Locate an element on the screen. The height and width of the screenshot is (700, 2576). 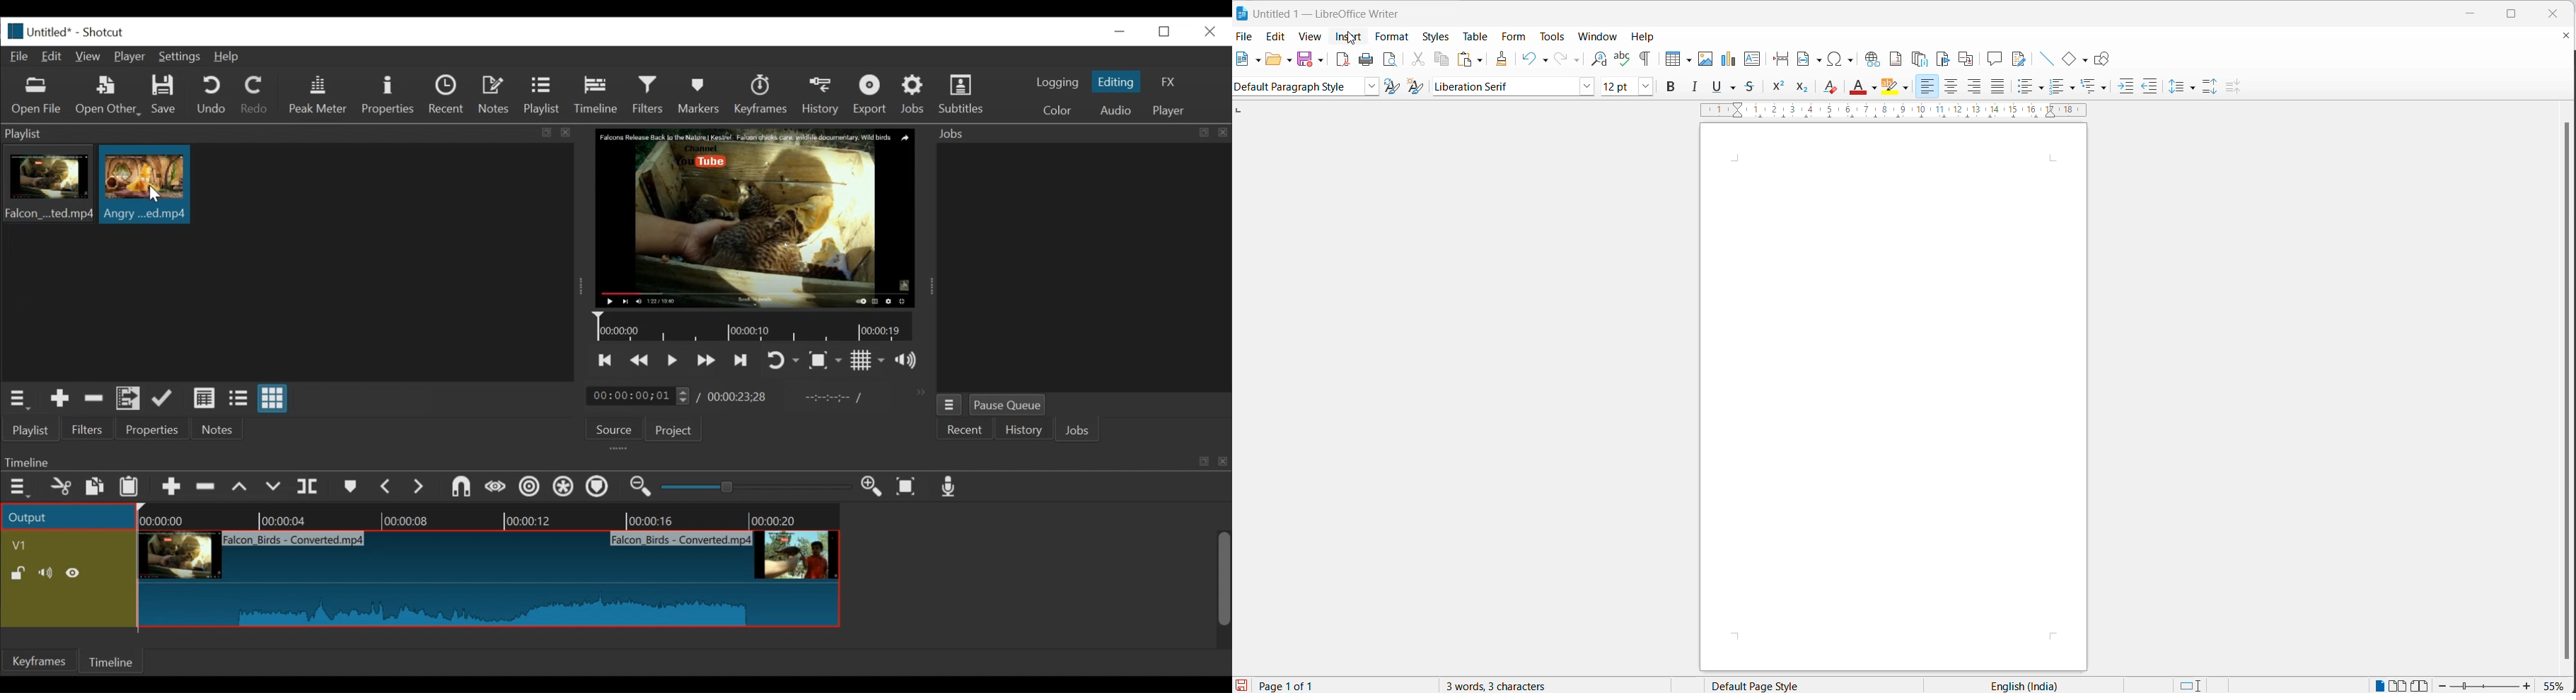
Recent is located at coordinates (966, 431).